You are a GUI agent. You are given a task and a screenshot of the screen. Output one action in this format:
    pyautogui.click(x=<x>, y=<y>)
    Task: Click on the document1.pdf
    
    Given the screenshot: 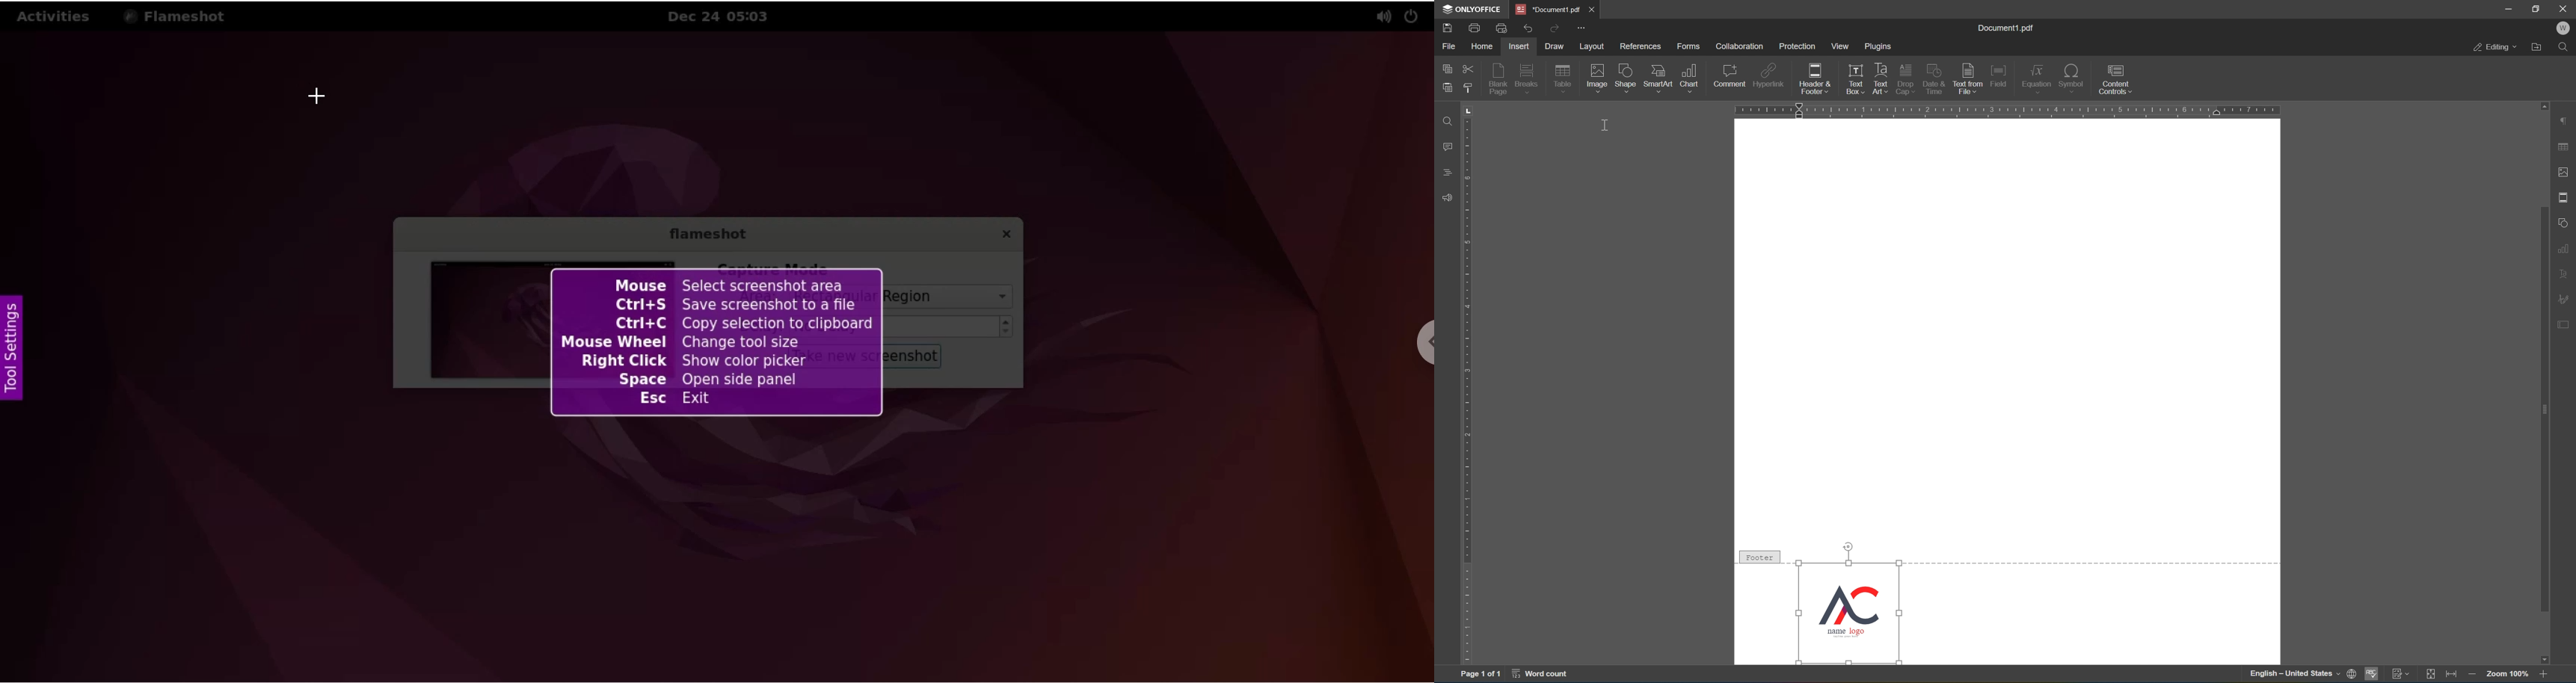 What is the action you would take?
    pyautogui.click(x=2008, y=28)
    